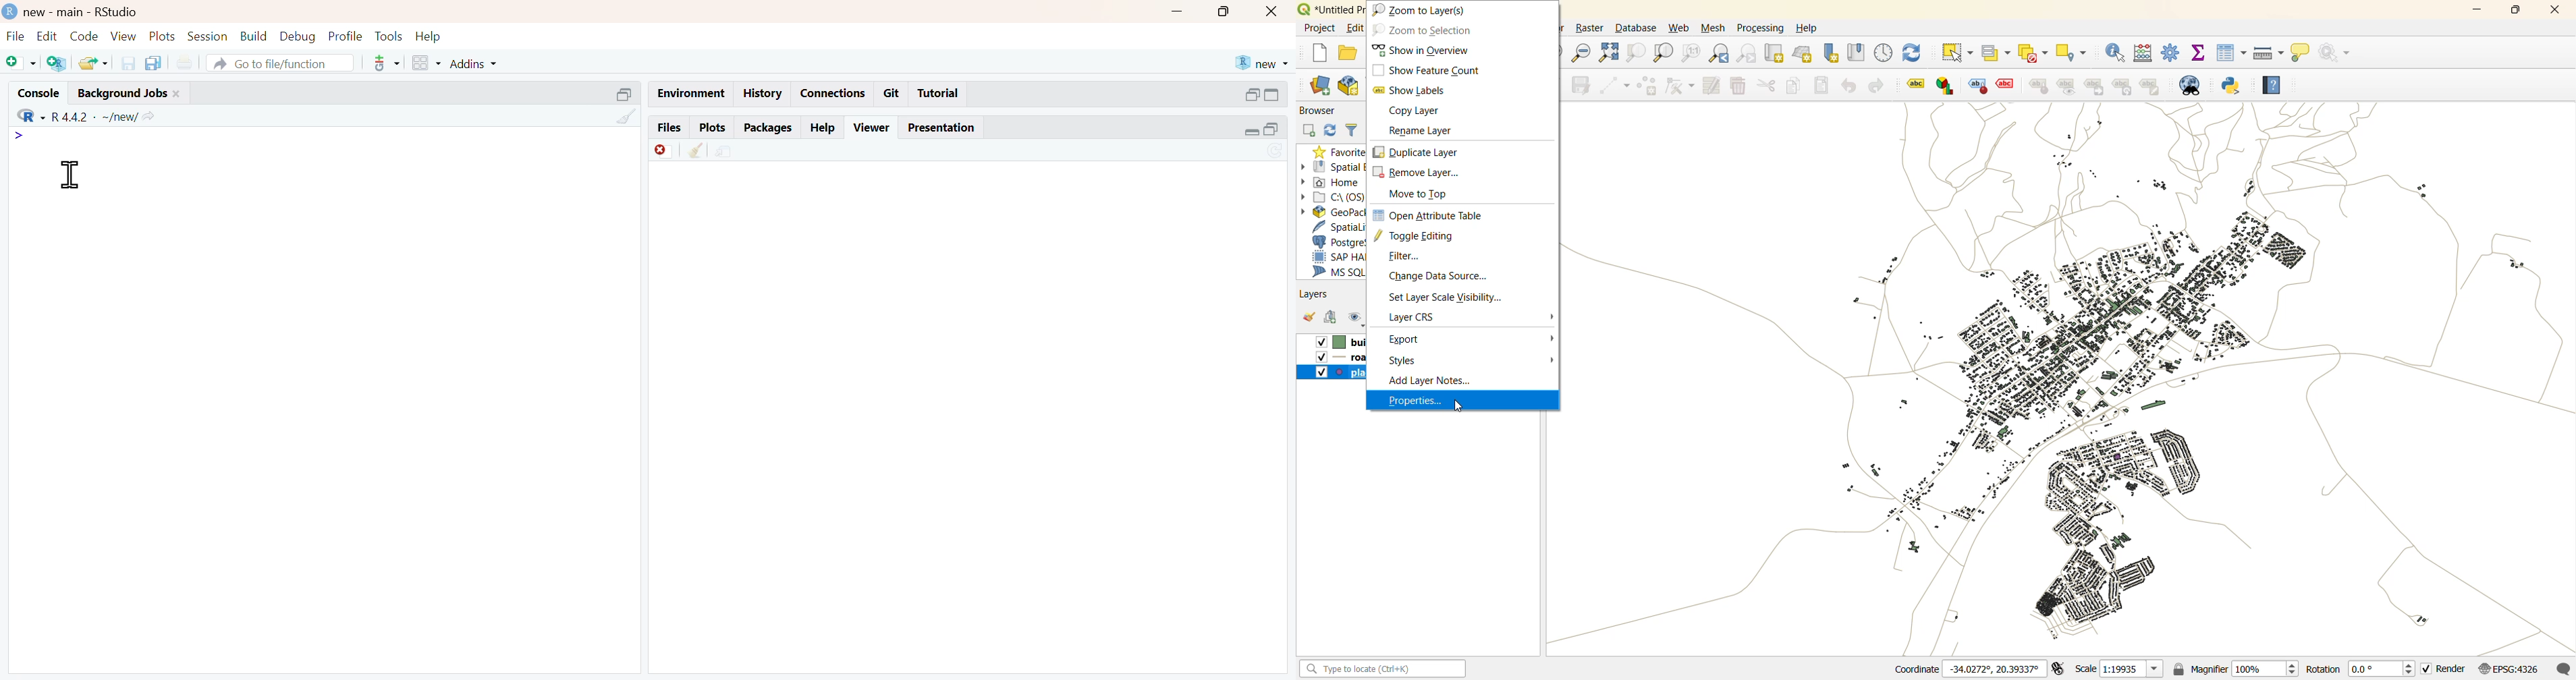  Describe the element at coordinates (72, 115) in the screenshot. I see `R 4.4.2 - new` at that location.